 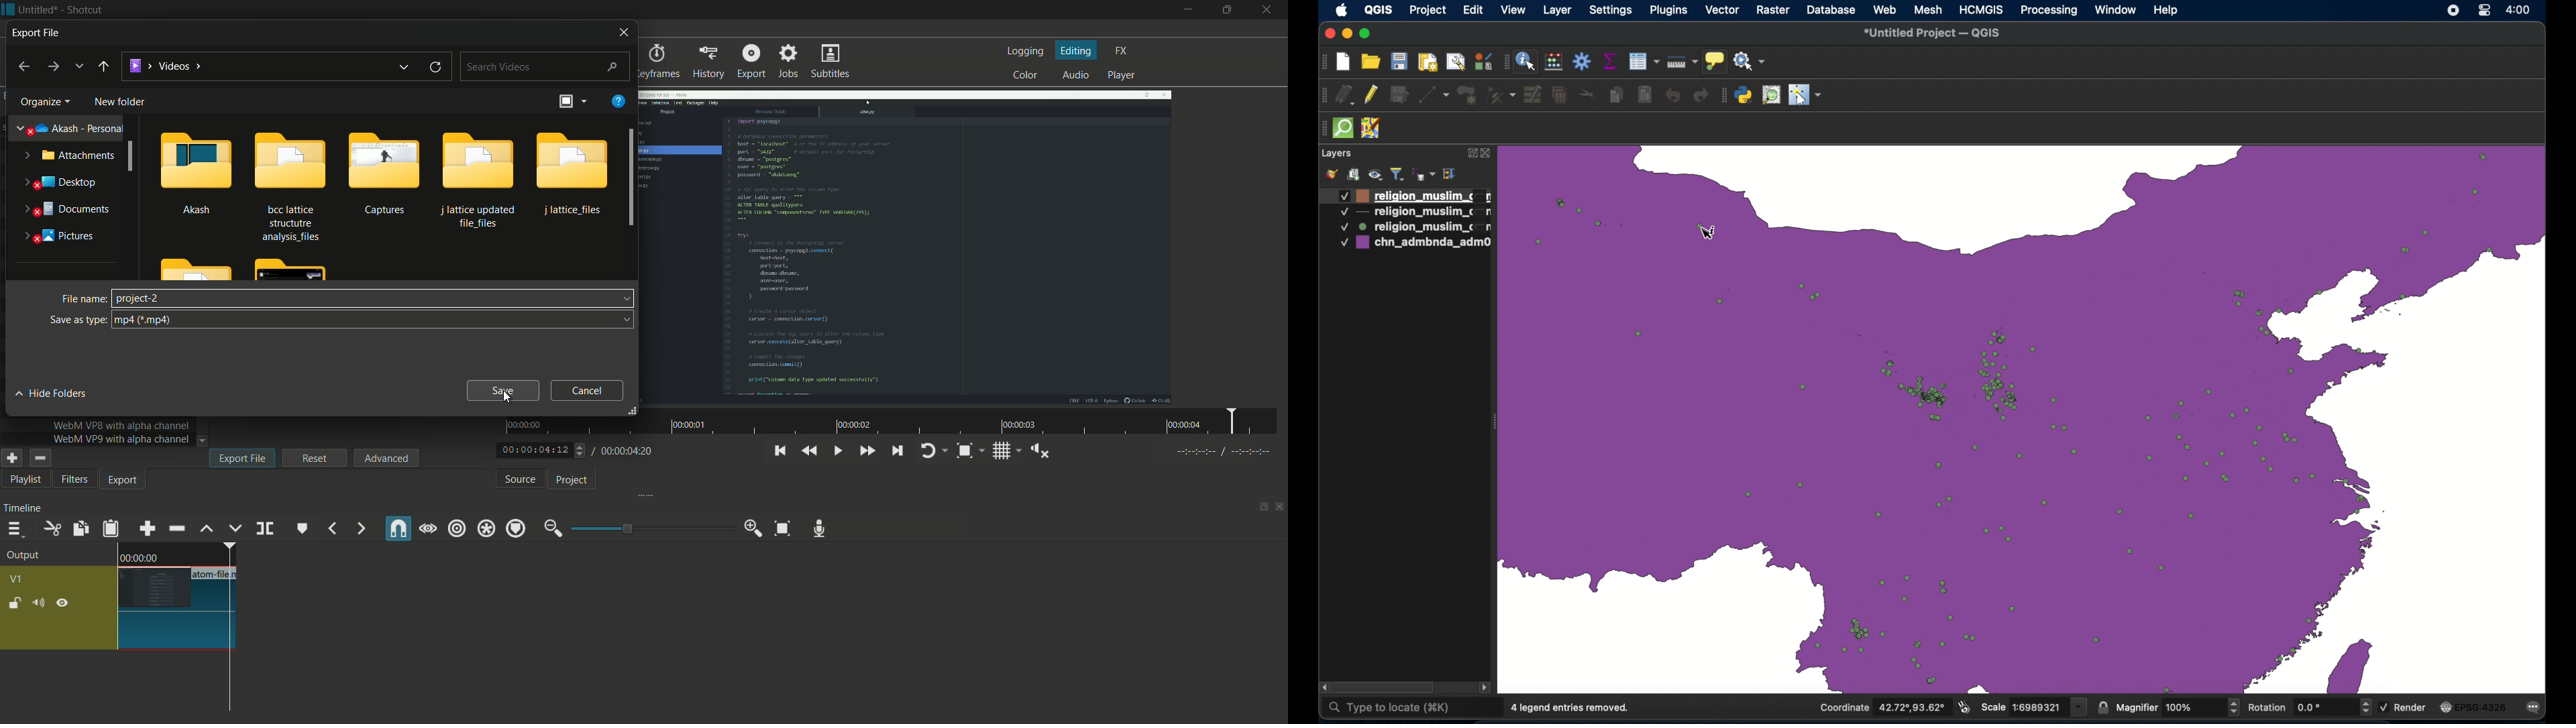 What do you see at coordinates (828, 60) in the screenshot?
I see `subtitles` at bounding box center [828, 60].